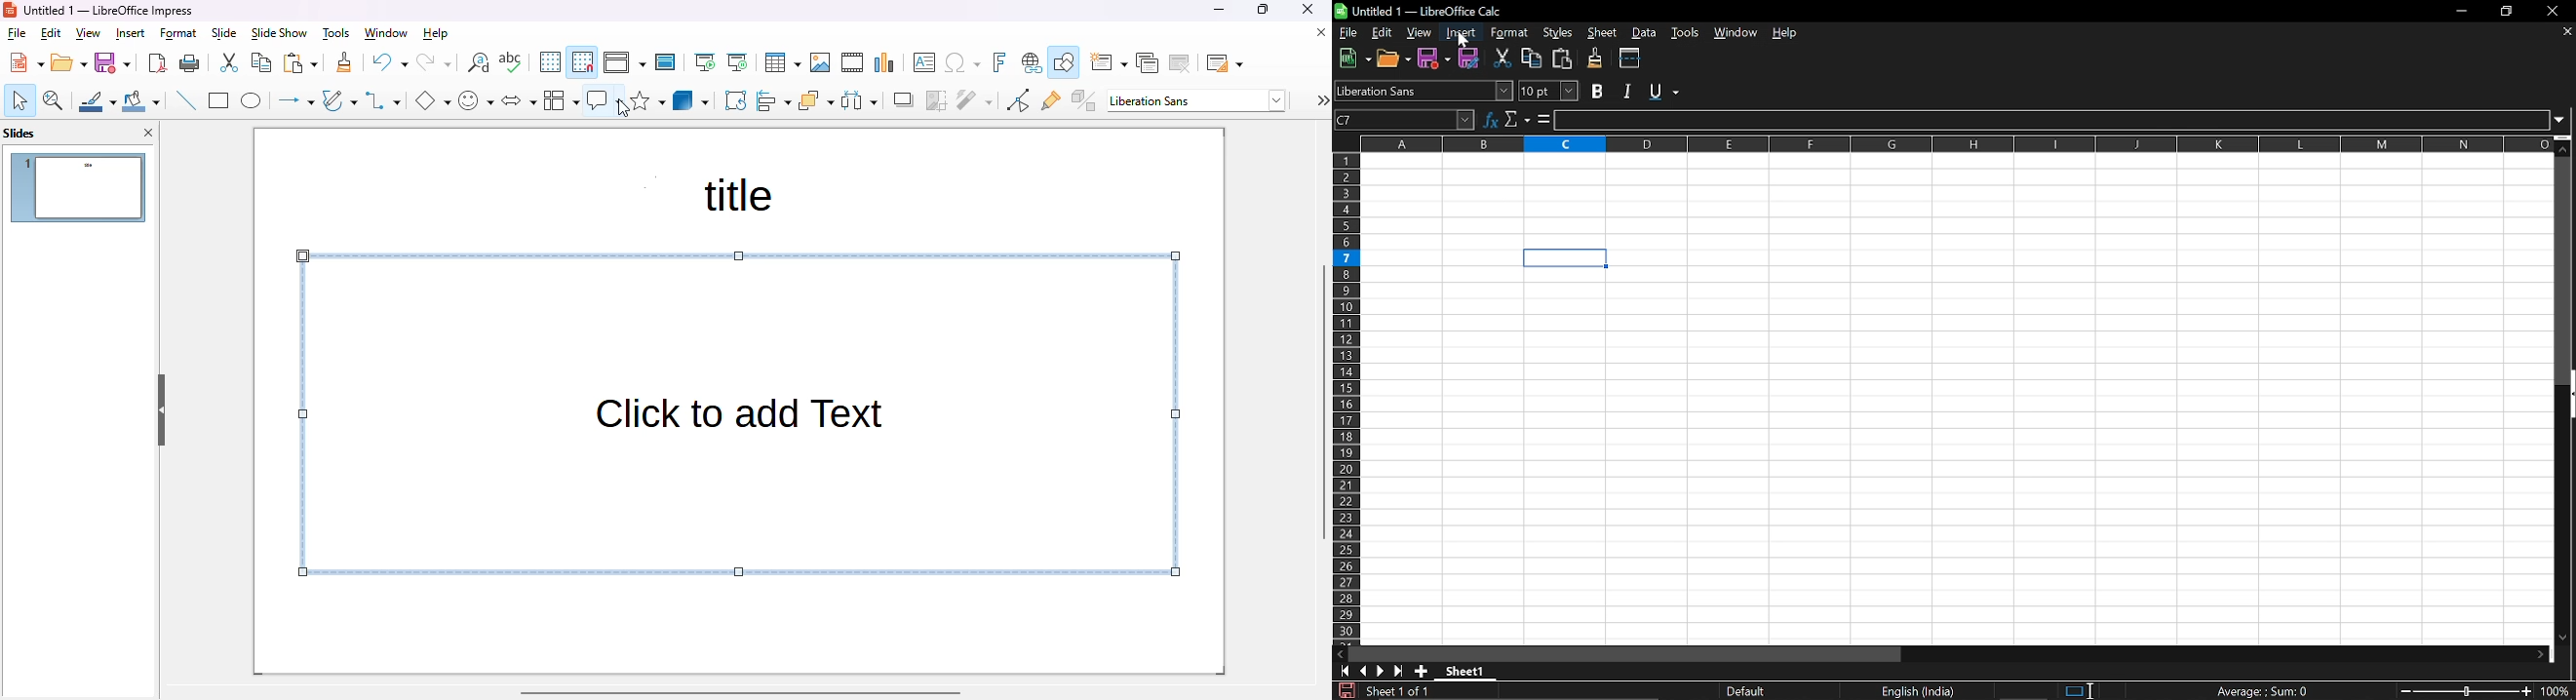 The image size is (2576, 700). What do you see at coordinates (1064, 61) in the screenshot?
I see `show draw functions` at bounding box center [1064, 61].